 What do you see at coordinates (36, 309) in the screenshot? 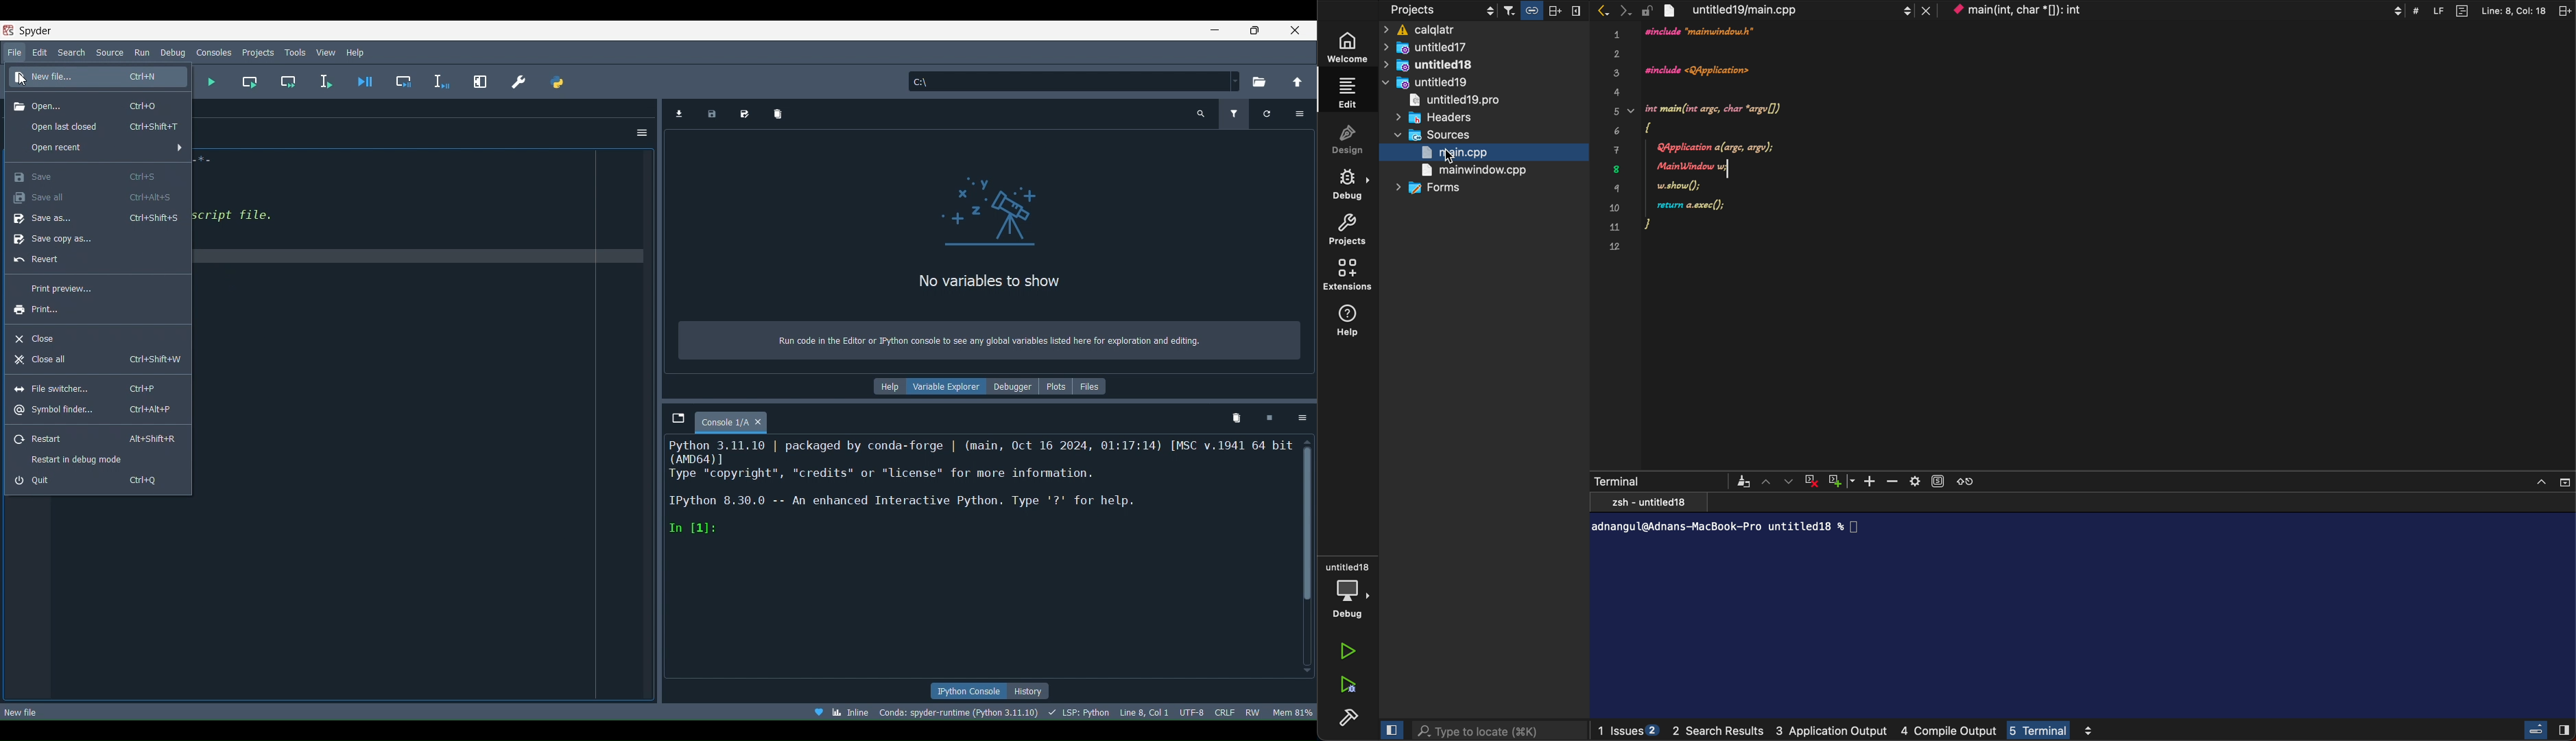
I see `Print` at bounding box center [36, 309].